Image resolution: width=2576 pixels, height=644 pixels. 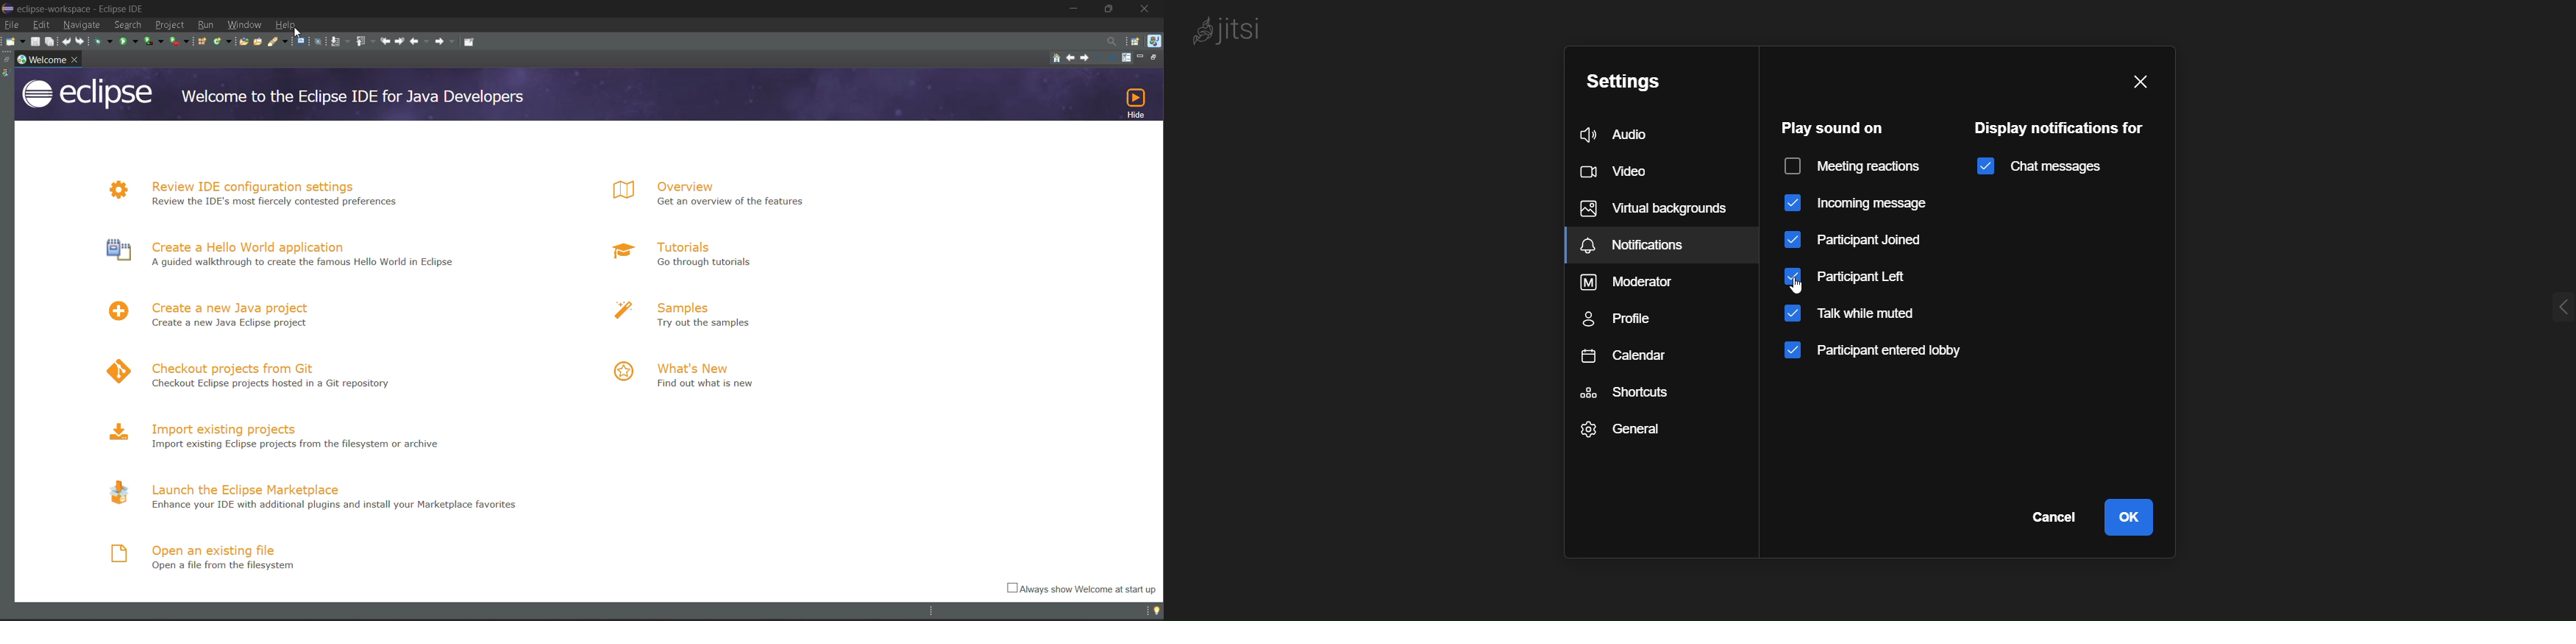 What do you see at coordinates (1081, 587) in the screenshot?
I see `Always show welcome at start up` at bounding box center [1081, 587].